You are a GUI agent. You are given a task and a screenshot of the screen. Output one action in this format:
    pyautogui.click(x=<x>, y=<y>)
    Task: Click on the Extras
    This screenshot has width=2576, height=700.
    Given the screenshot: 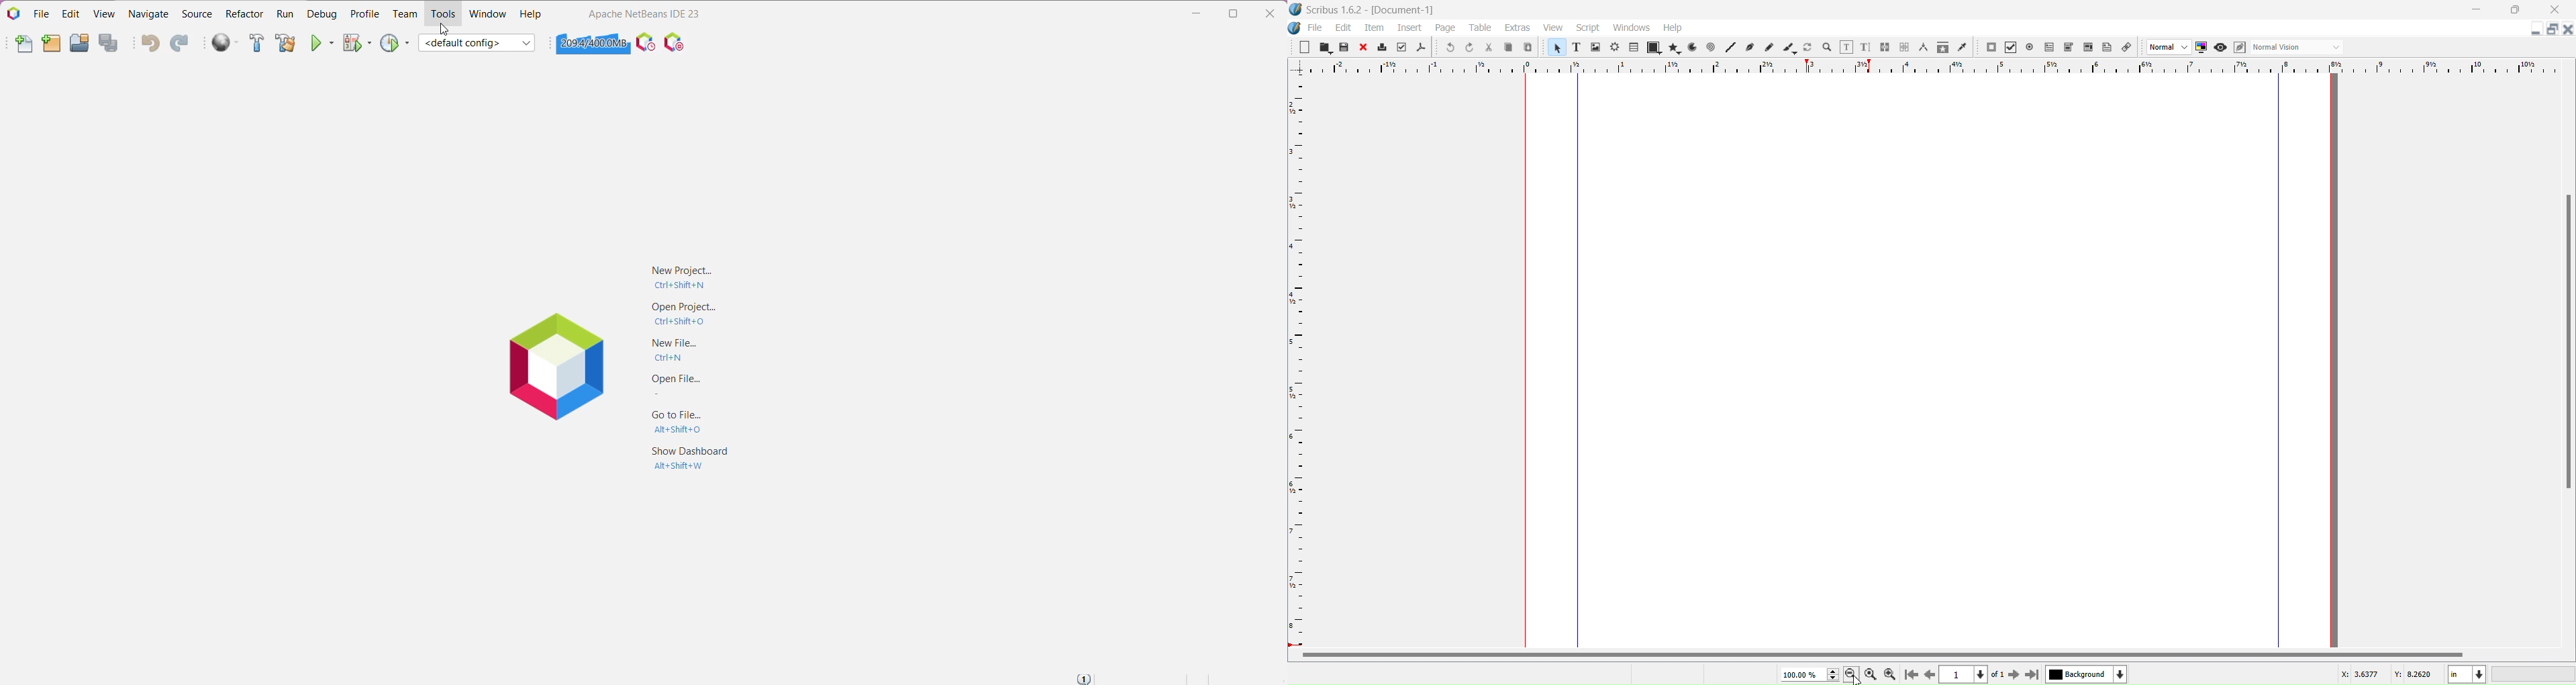 What is the action you would take?
    pyautogui.click(x=1516, y=28)
    